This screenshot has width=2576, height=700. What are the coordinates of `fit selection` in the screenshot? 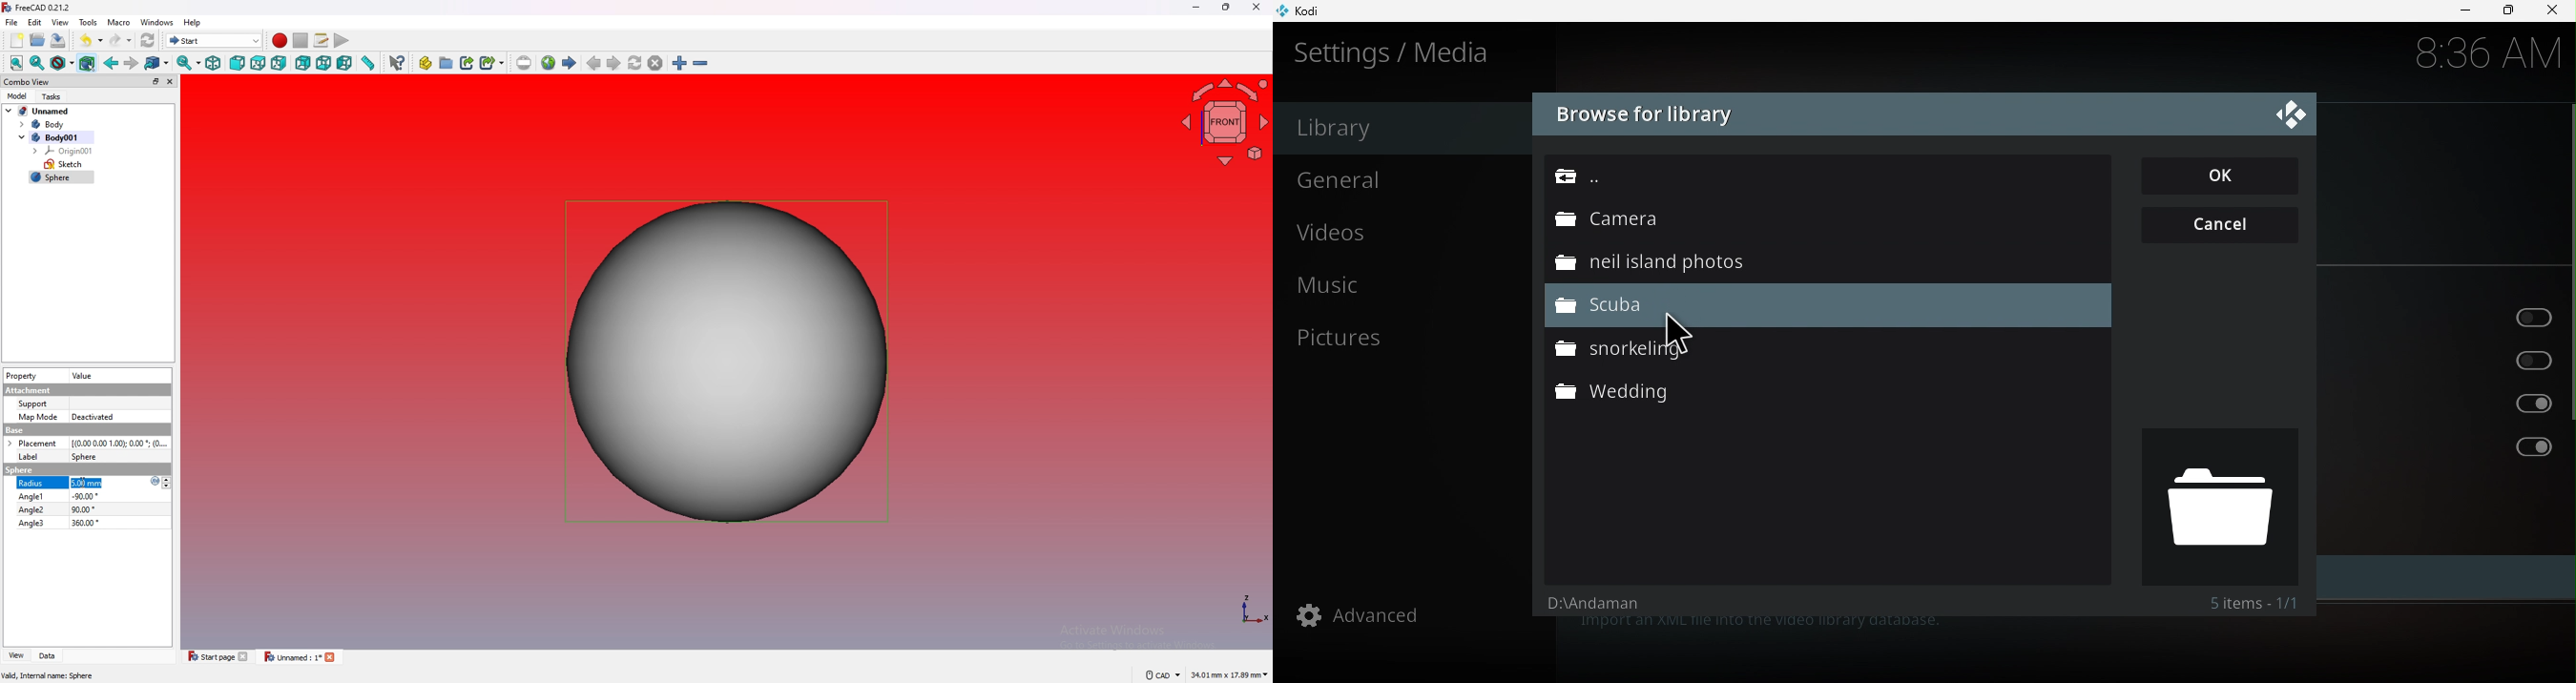 It's located at (37, 64).